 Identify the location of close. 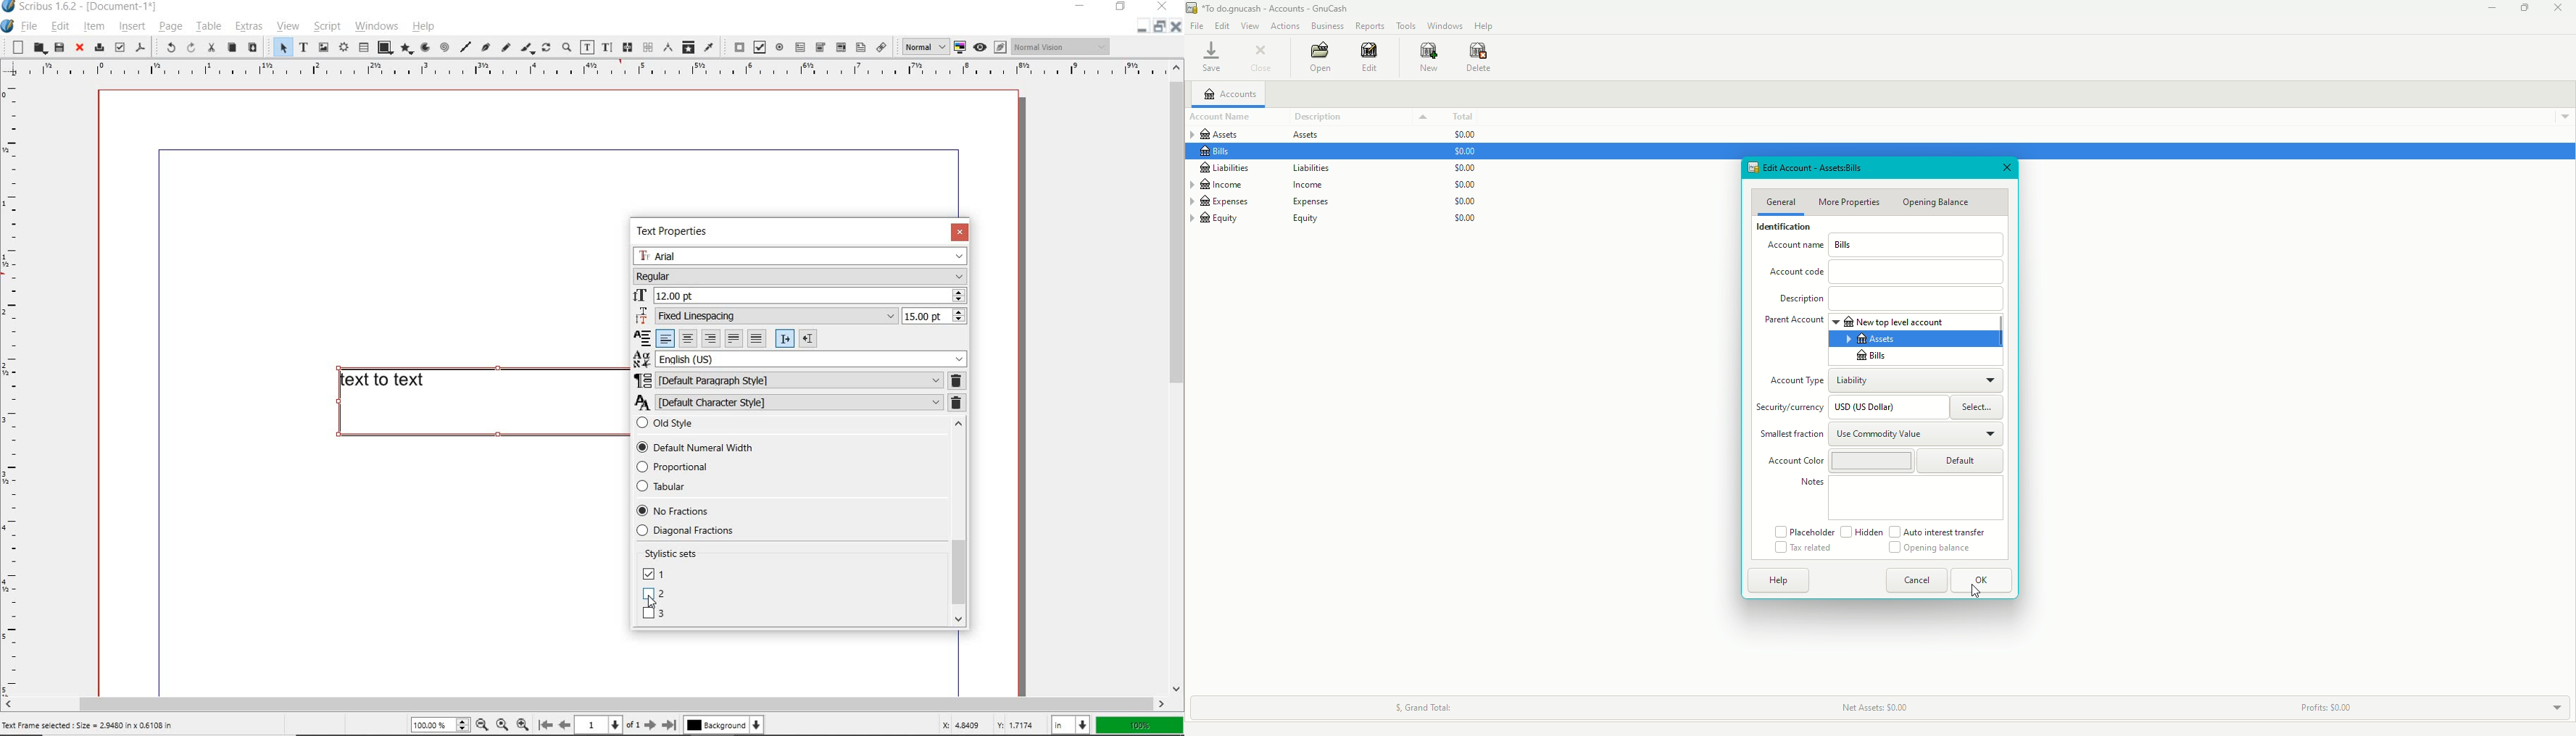
(1163, 6).